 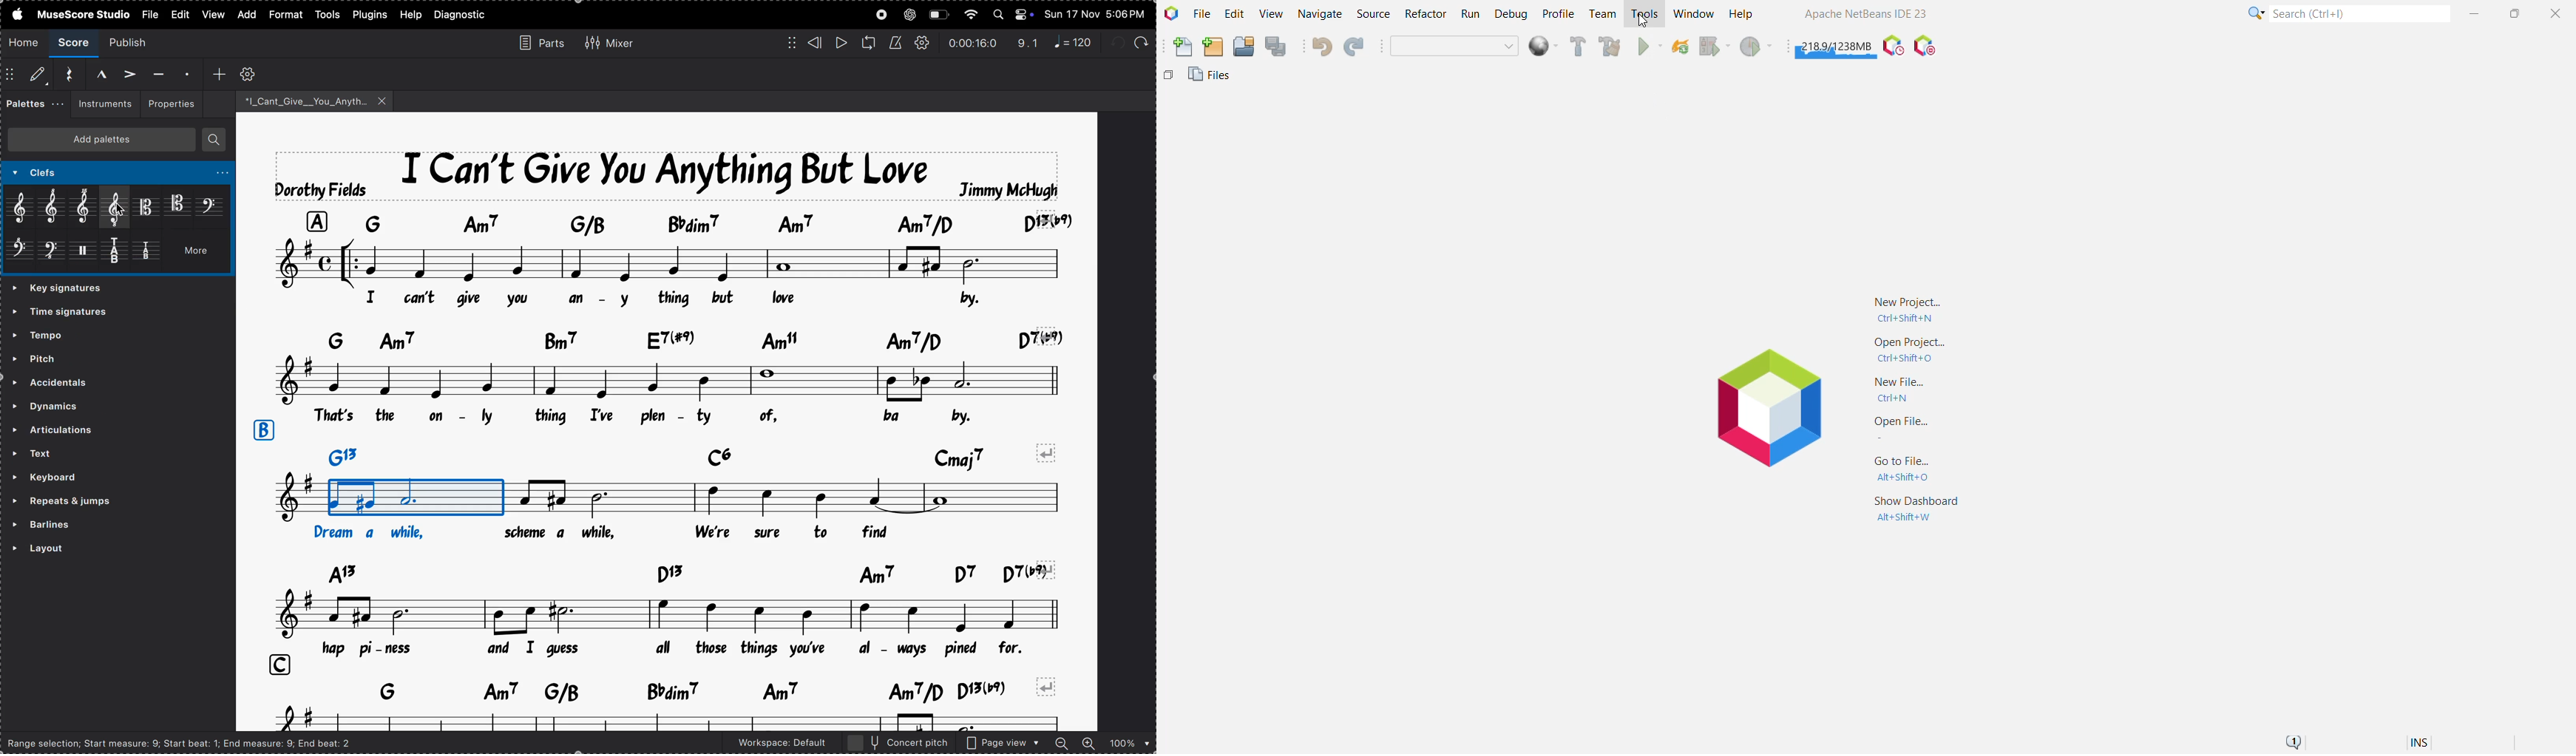 What do you see at coordinates (66, 334) in the screenshot?
I see `tempo` at bounding box center [66, 334].